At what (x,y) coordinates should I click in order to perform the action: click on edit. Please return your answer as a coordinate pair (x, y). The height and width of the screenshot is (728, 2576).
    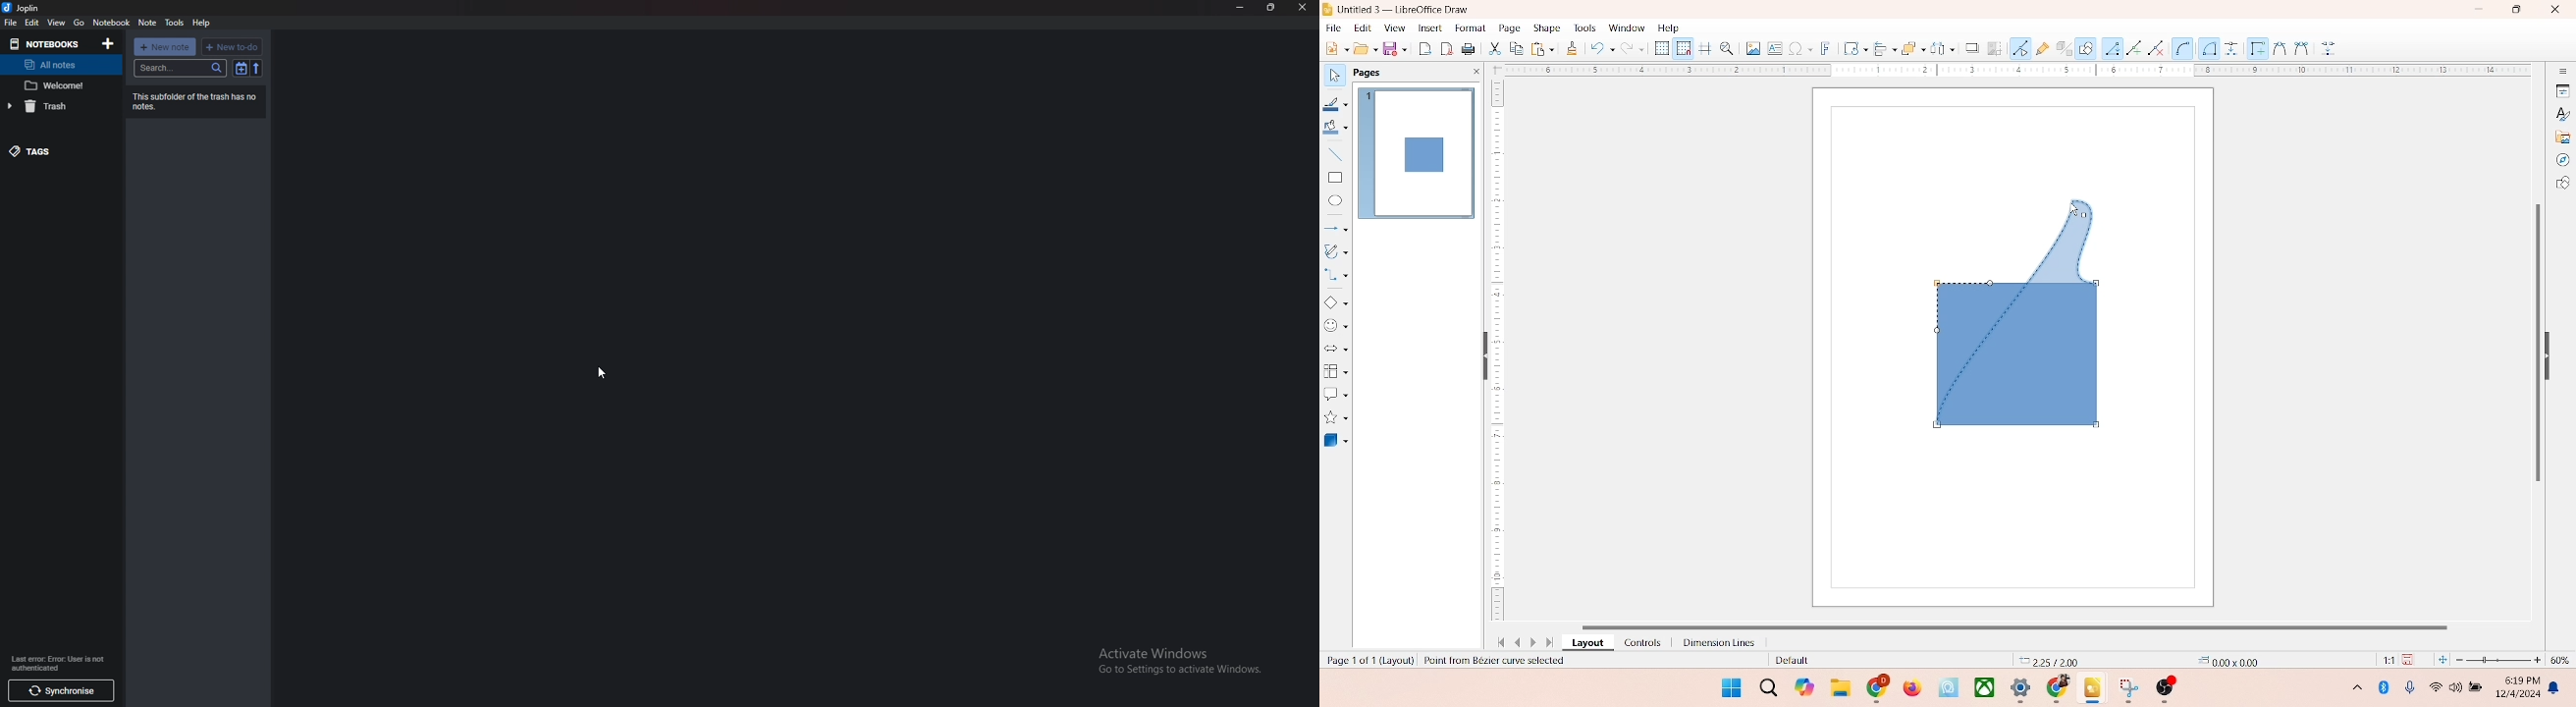
    Looking at the image, I should click on (1361, 28).